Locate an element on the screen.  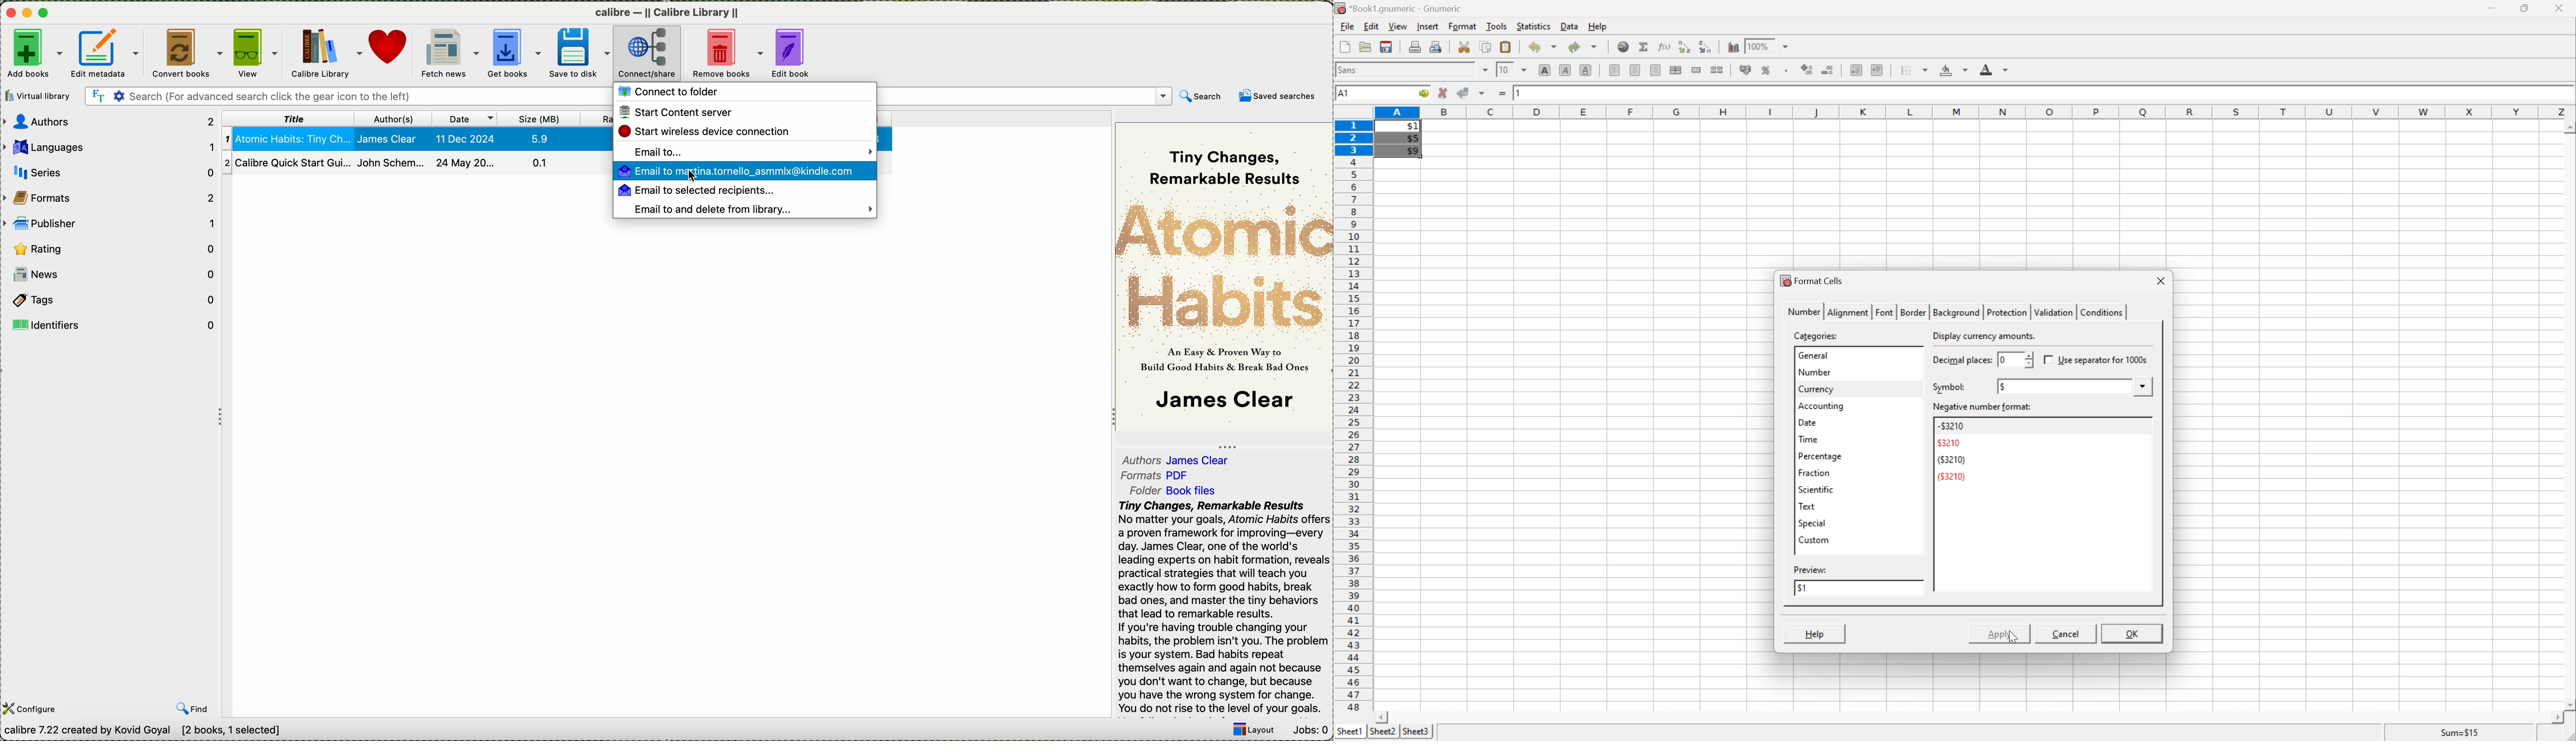
decrease number of decimals displayed is located at coordinates (1827, 69).